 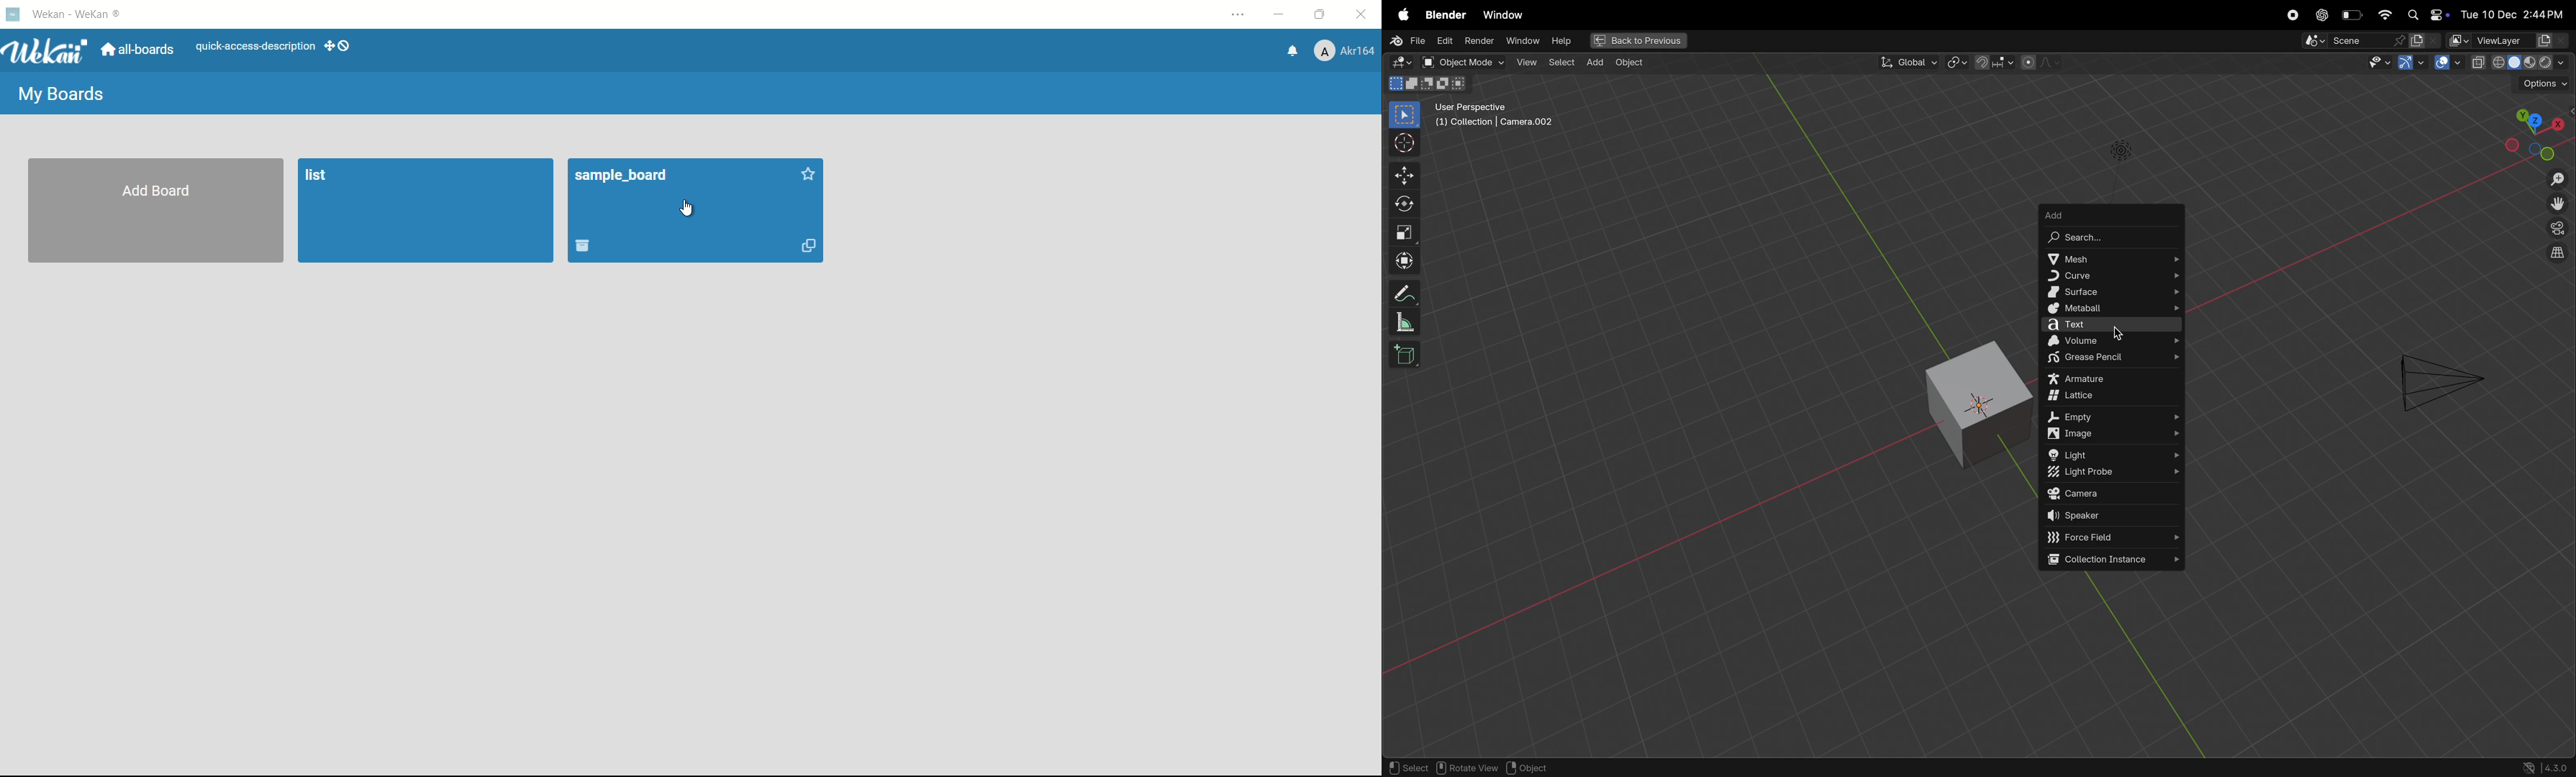 I want to click on Pan view, so click(x=1466, y=768).